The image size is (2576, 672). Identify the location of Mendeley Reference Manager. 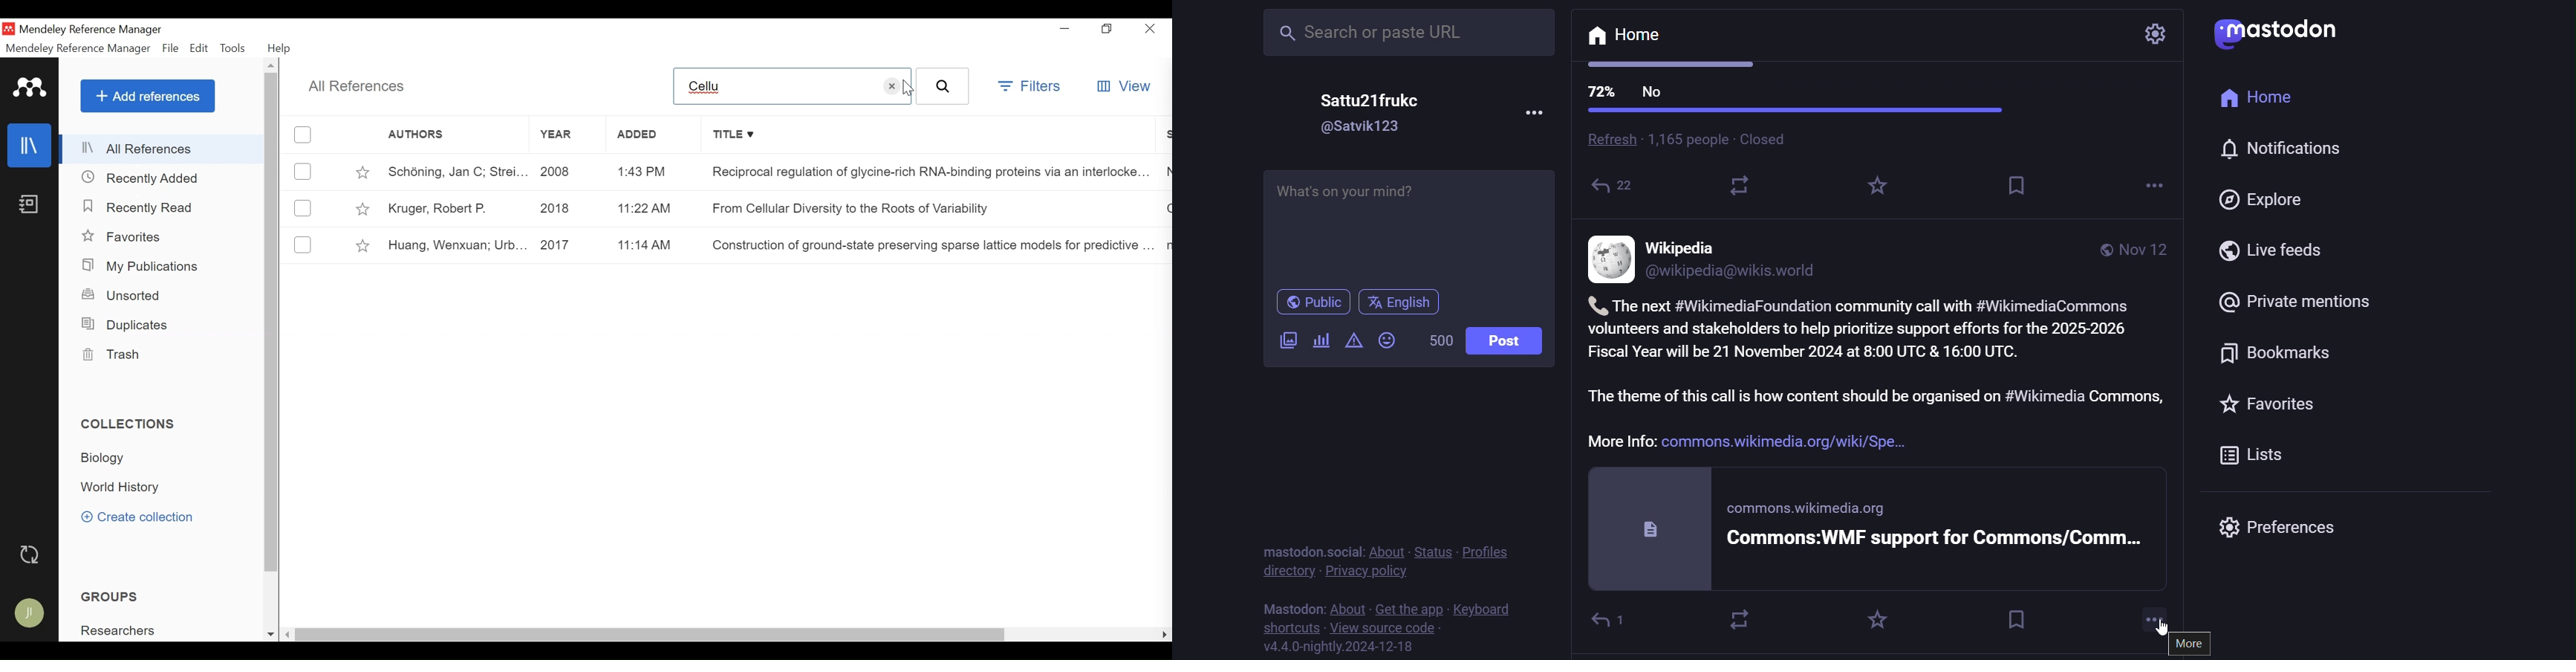
(78, 49).